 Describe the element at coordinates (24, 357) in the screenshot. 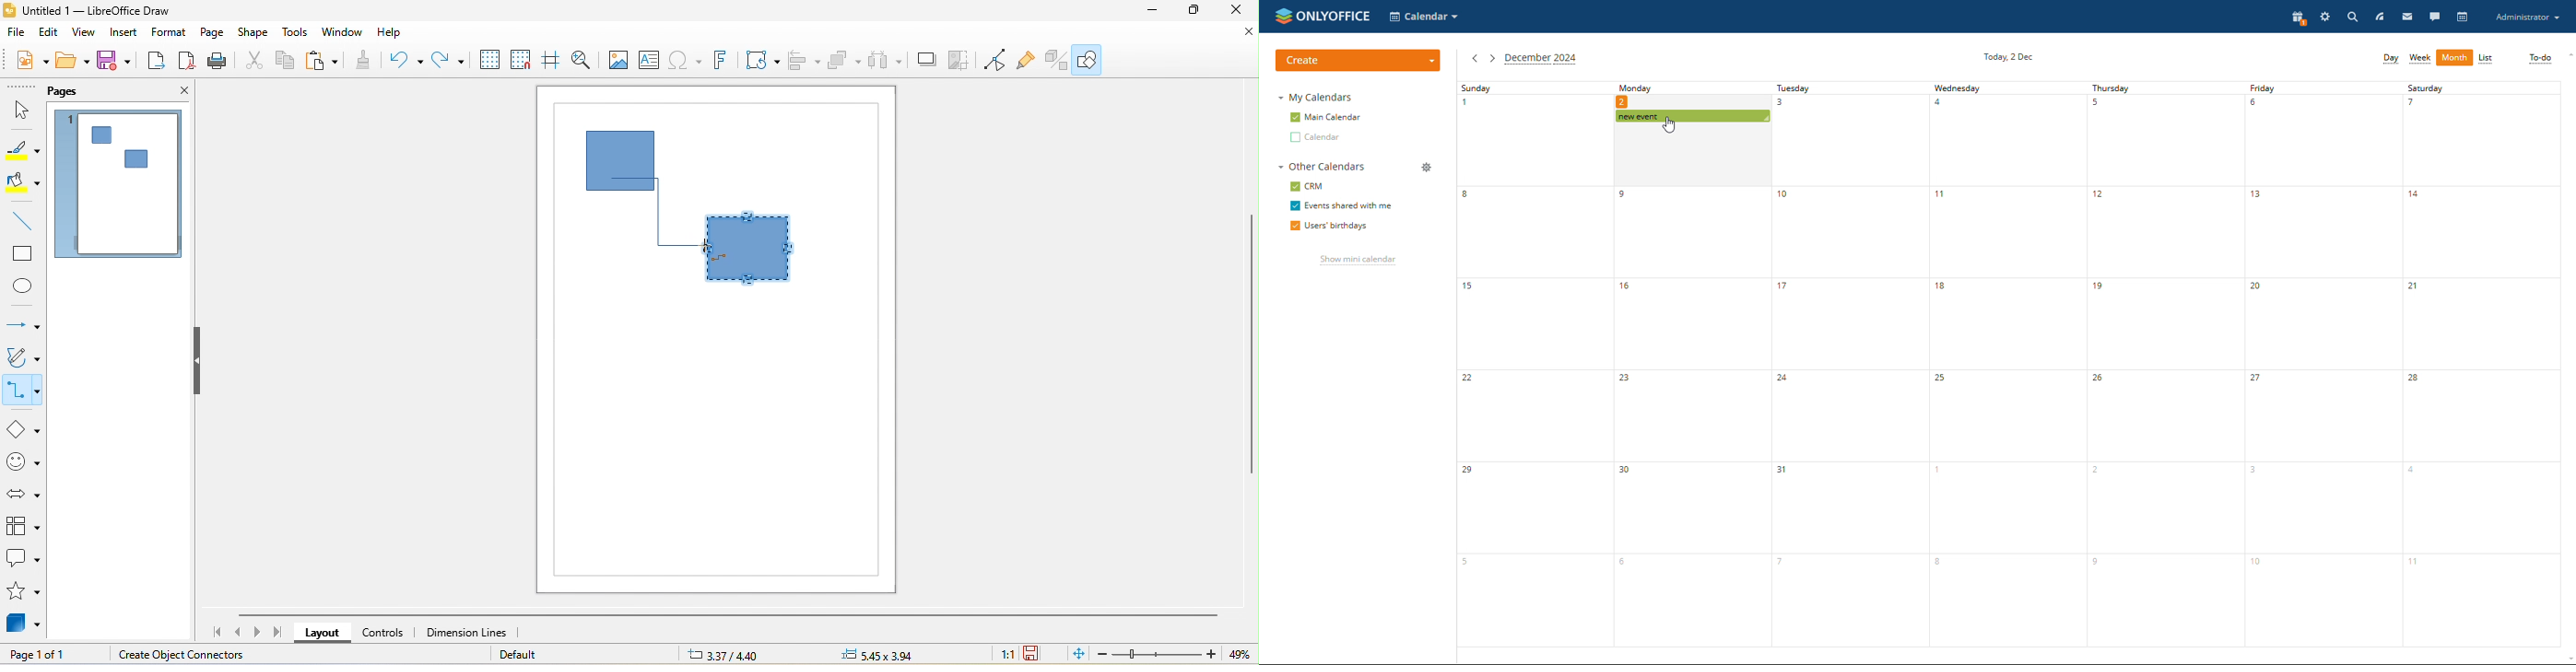

I see `curves and polygon` at that location.